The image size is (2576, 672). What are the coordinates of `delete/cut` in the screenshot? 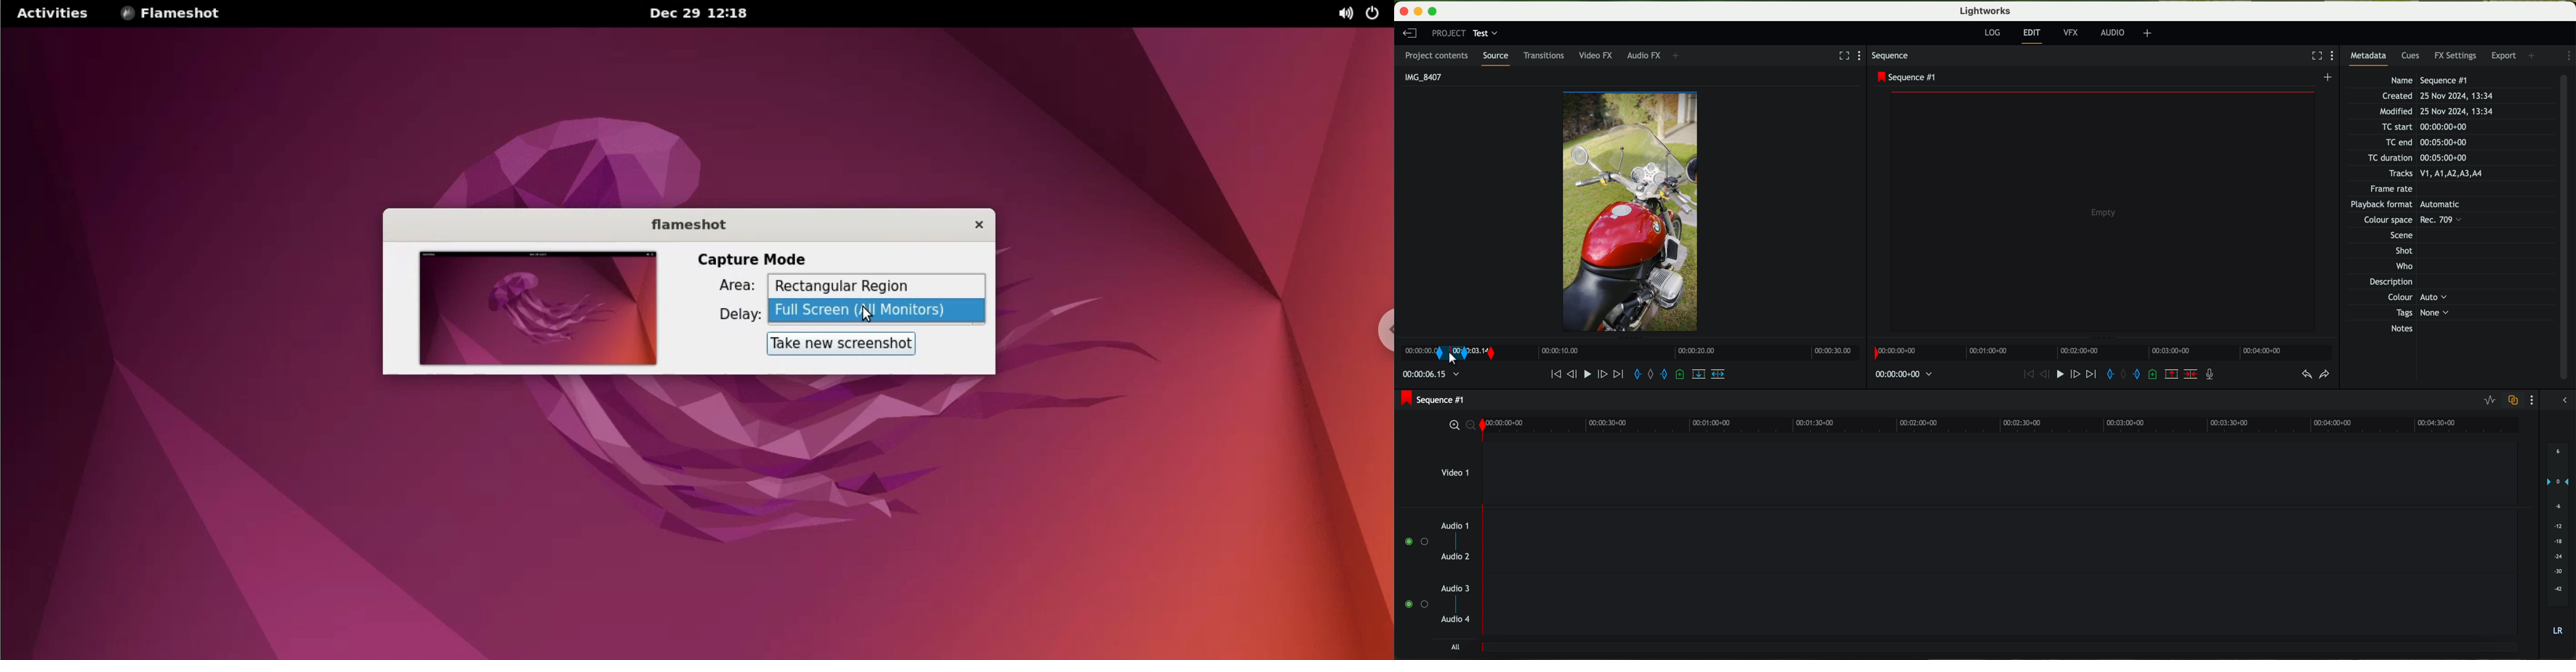 It's located at (2191, 375).